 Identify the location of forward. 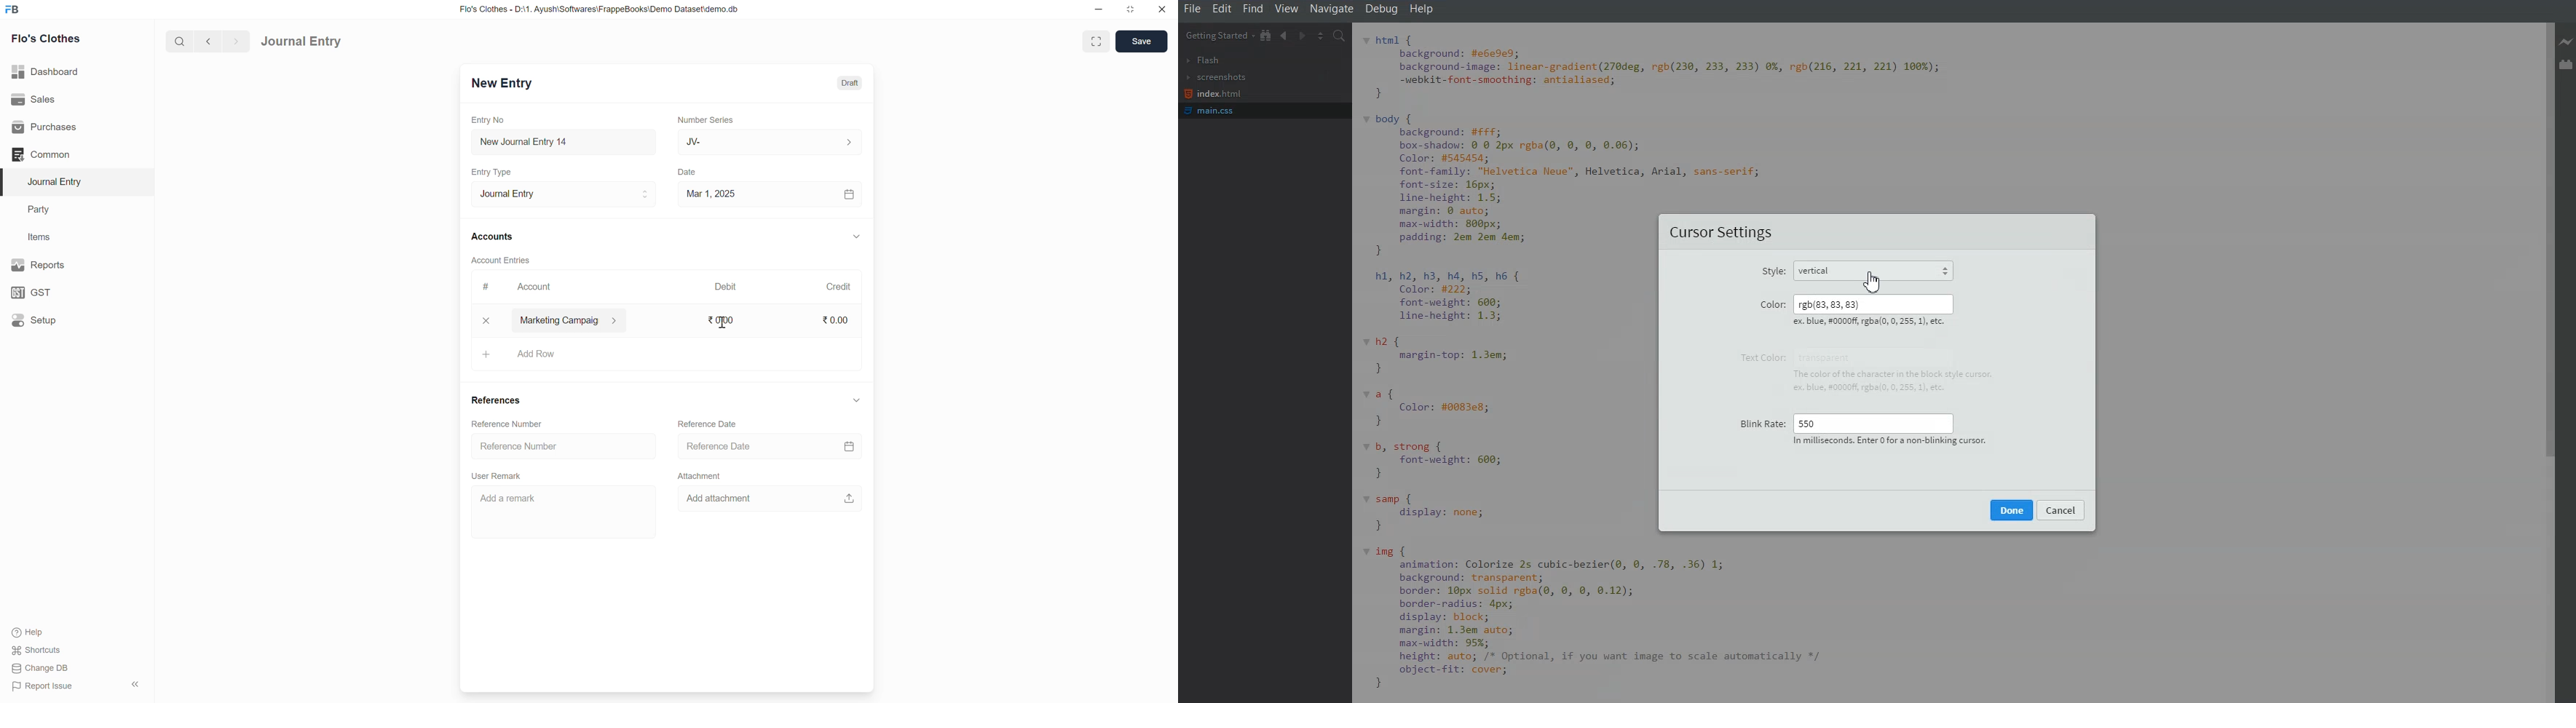
(234, 41).